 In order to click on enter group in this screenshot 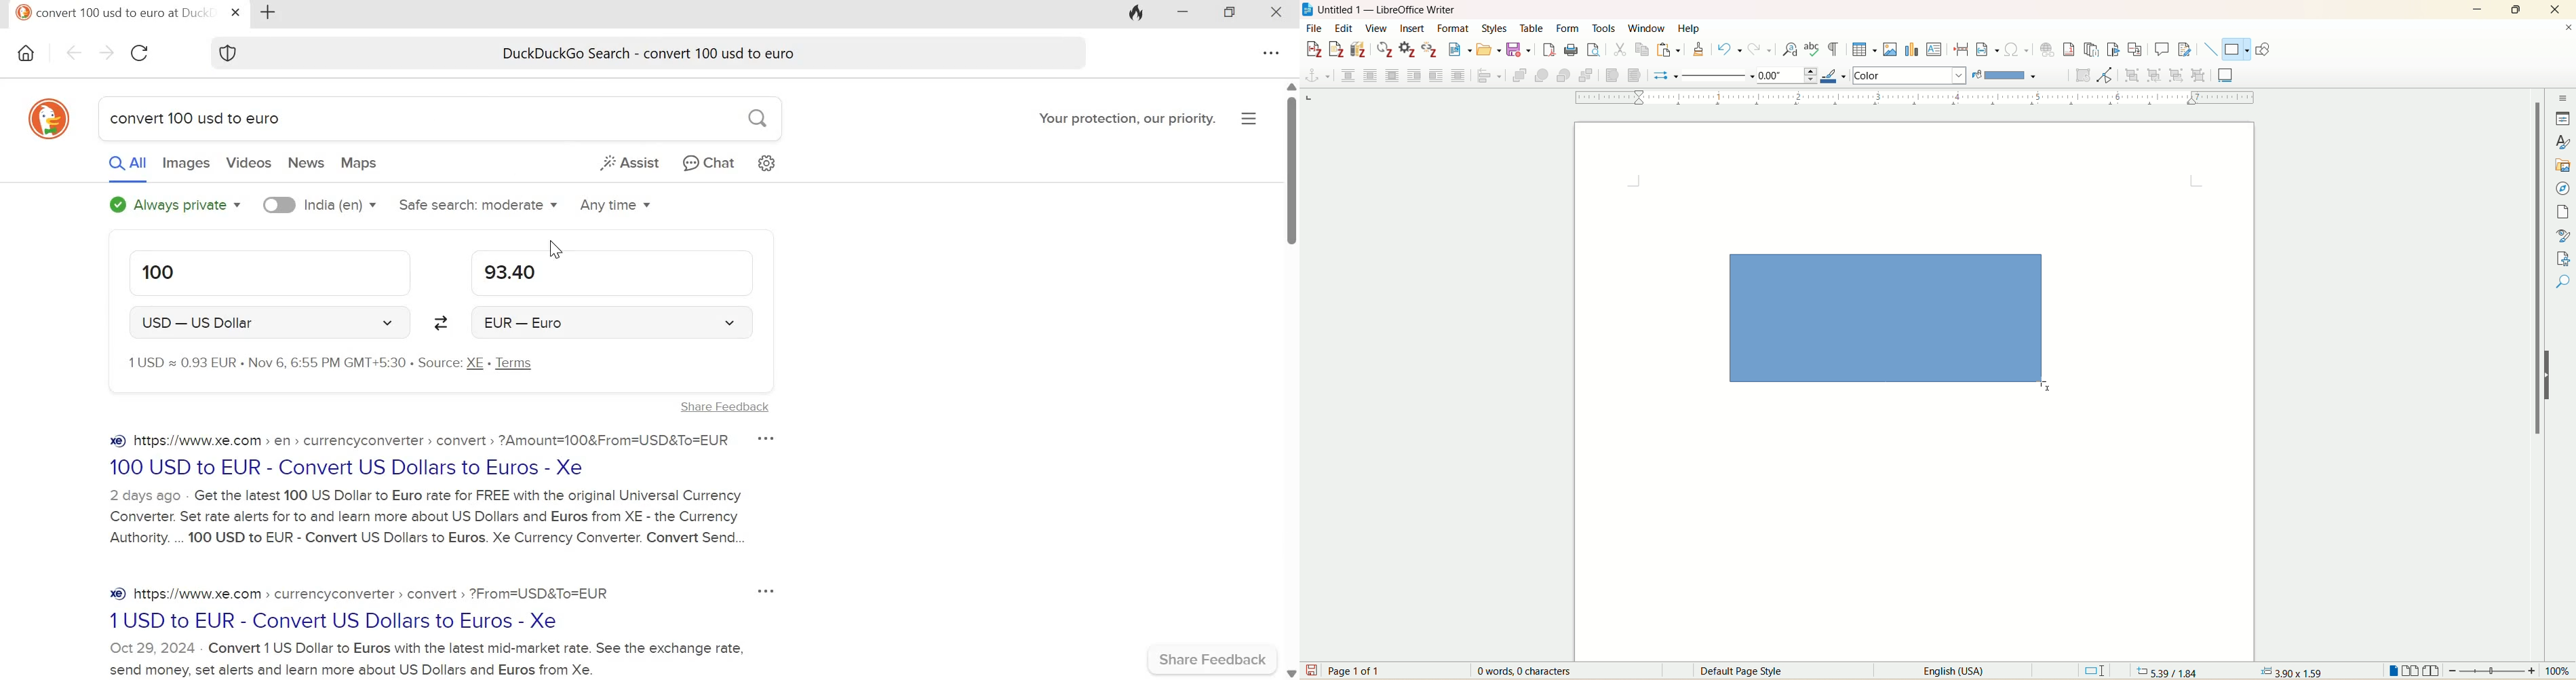, I will do `click(2157, 75)`.